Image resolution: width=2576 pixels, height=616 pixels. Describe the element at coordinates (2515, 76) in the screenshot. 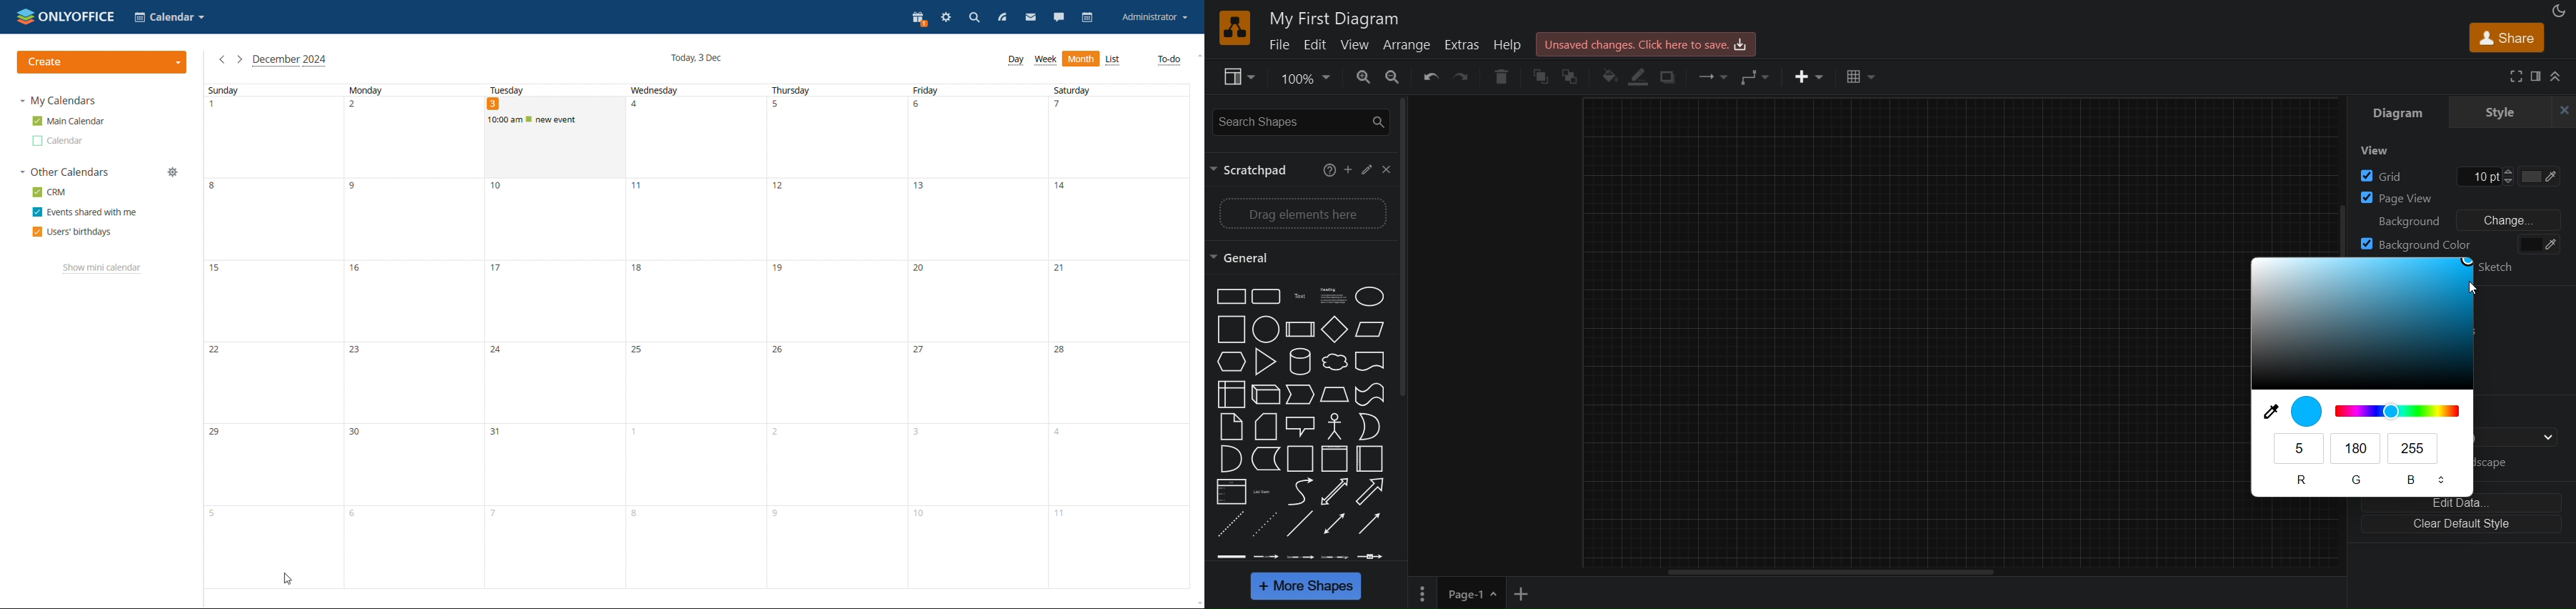

I see `fullscreen` at that location.